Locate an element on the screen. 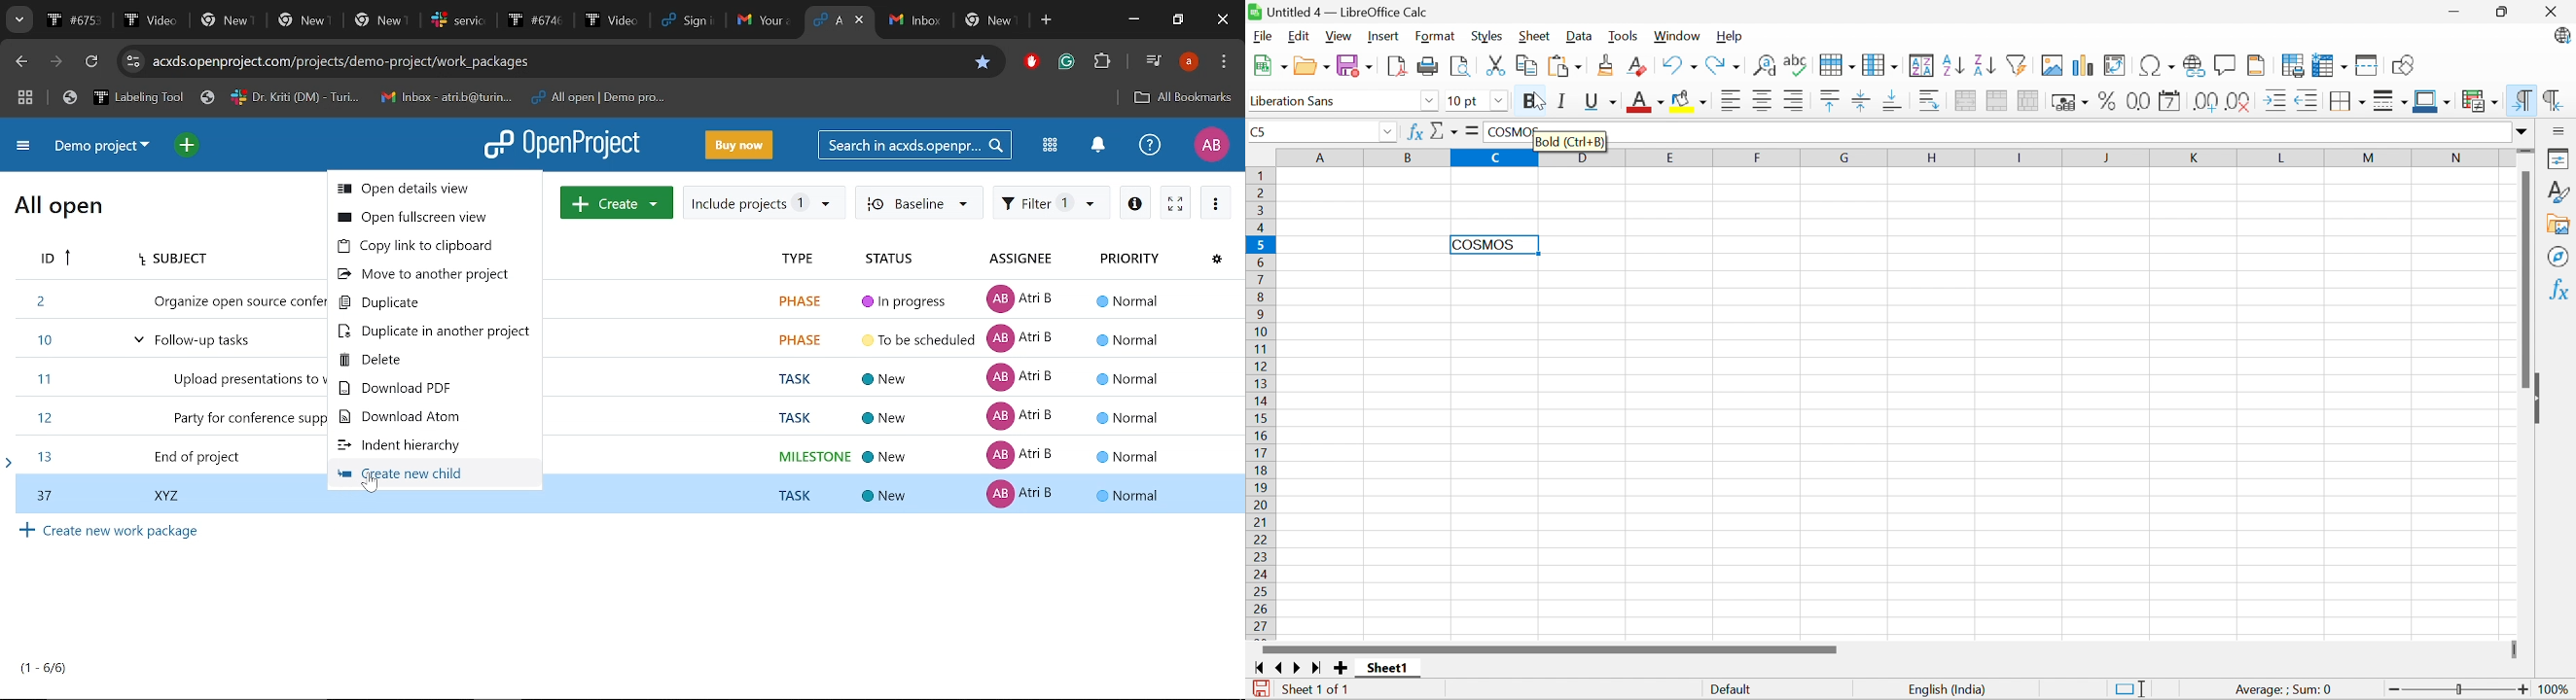 The height and width of the screenshot is (700, 2576). Scroll Bar is located at coordinates (2524, 279).